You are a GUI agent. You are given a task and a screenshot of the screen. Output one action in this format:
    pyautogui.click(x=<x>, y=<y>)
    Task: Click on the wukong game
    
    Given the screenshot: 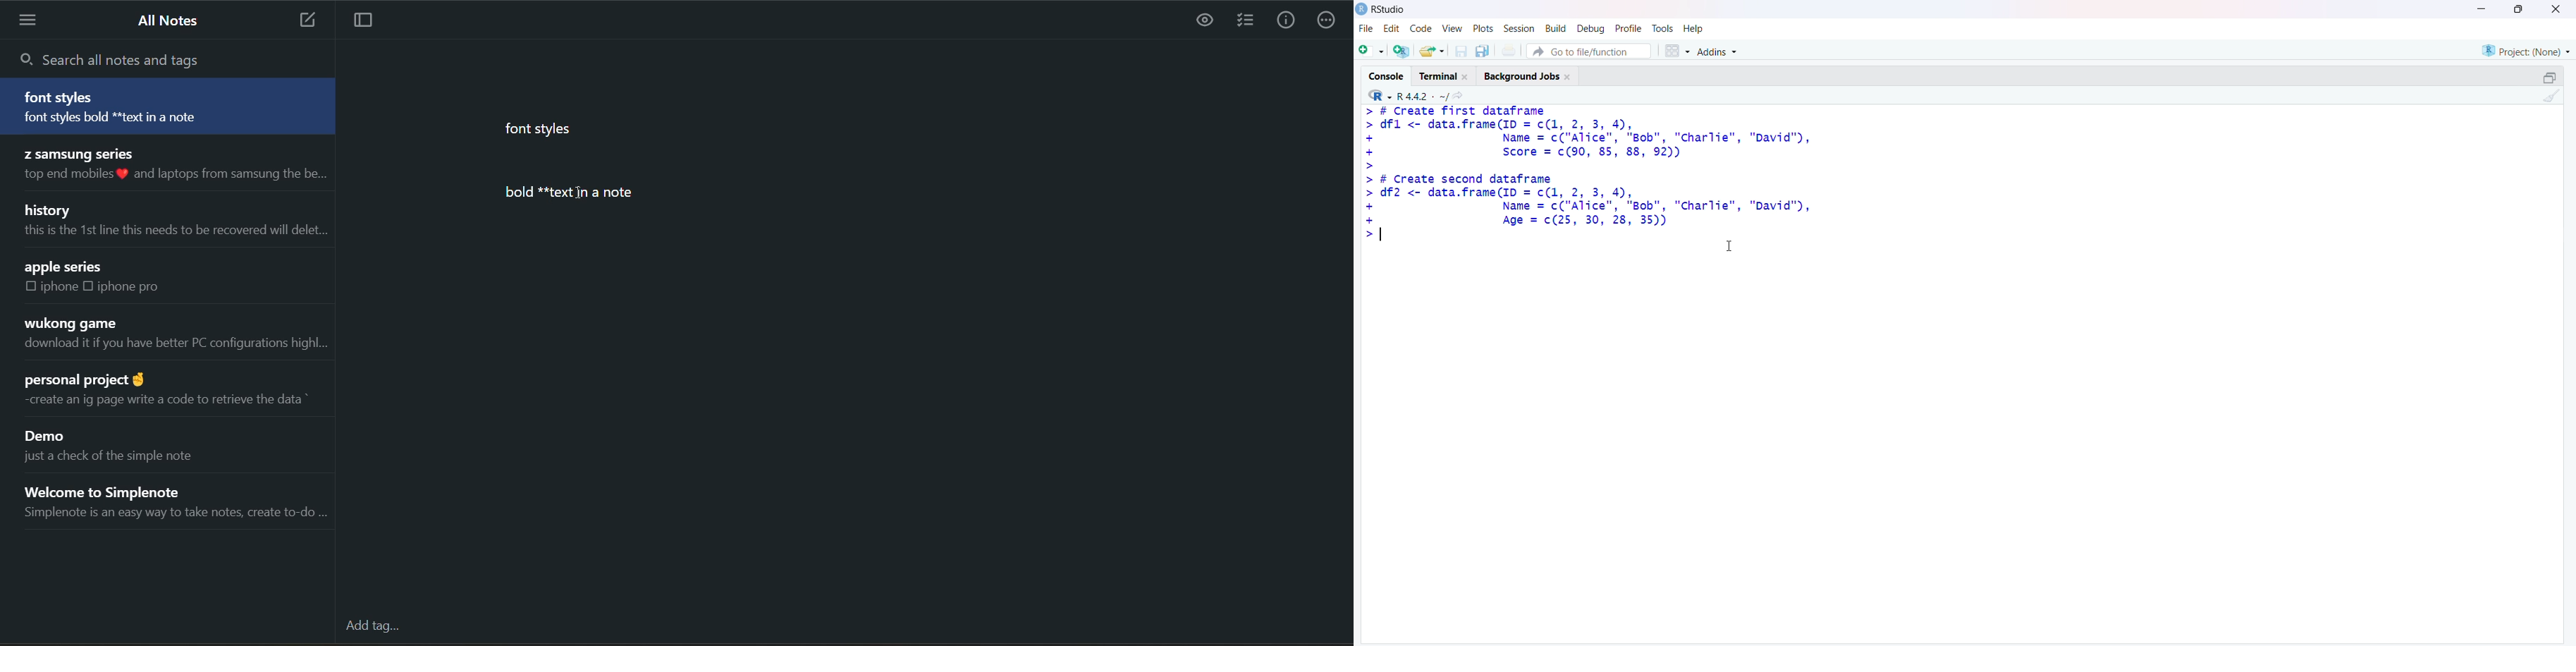 What is the action you would take?
    pyautogui.click(x=69, y=324)
    